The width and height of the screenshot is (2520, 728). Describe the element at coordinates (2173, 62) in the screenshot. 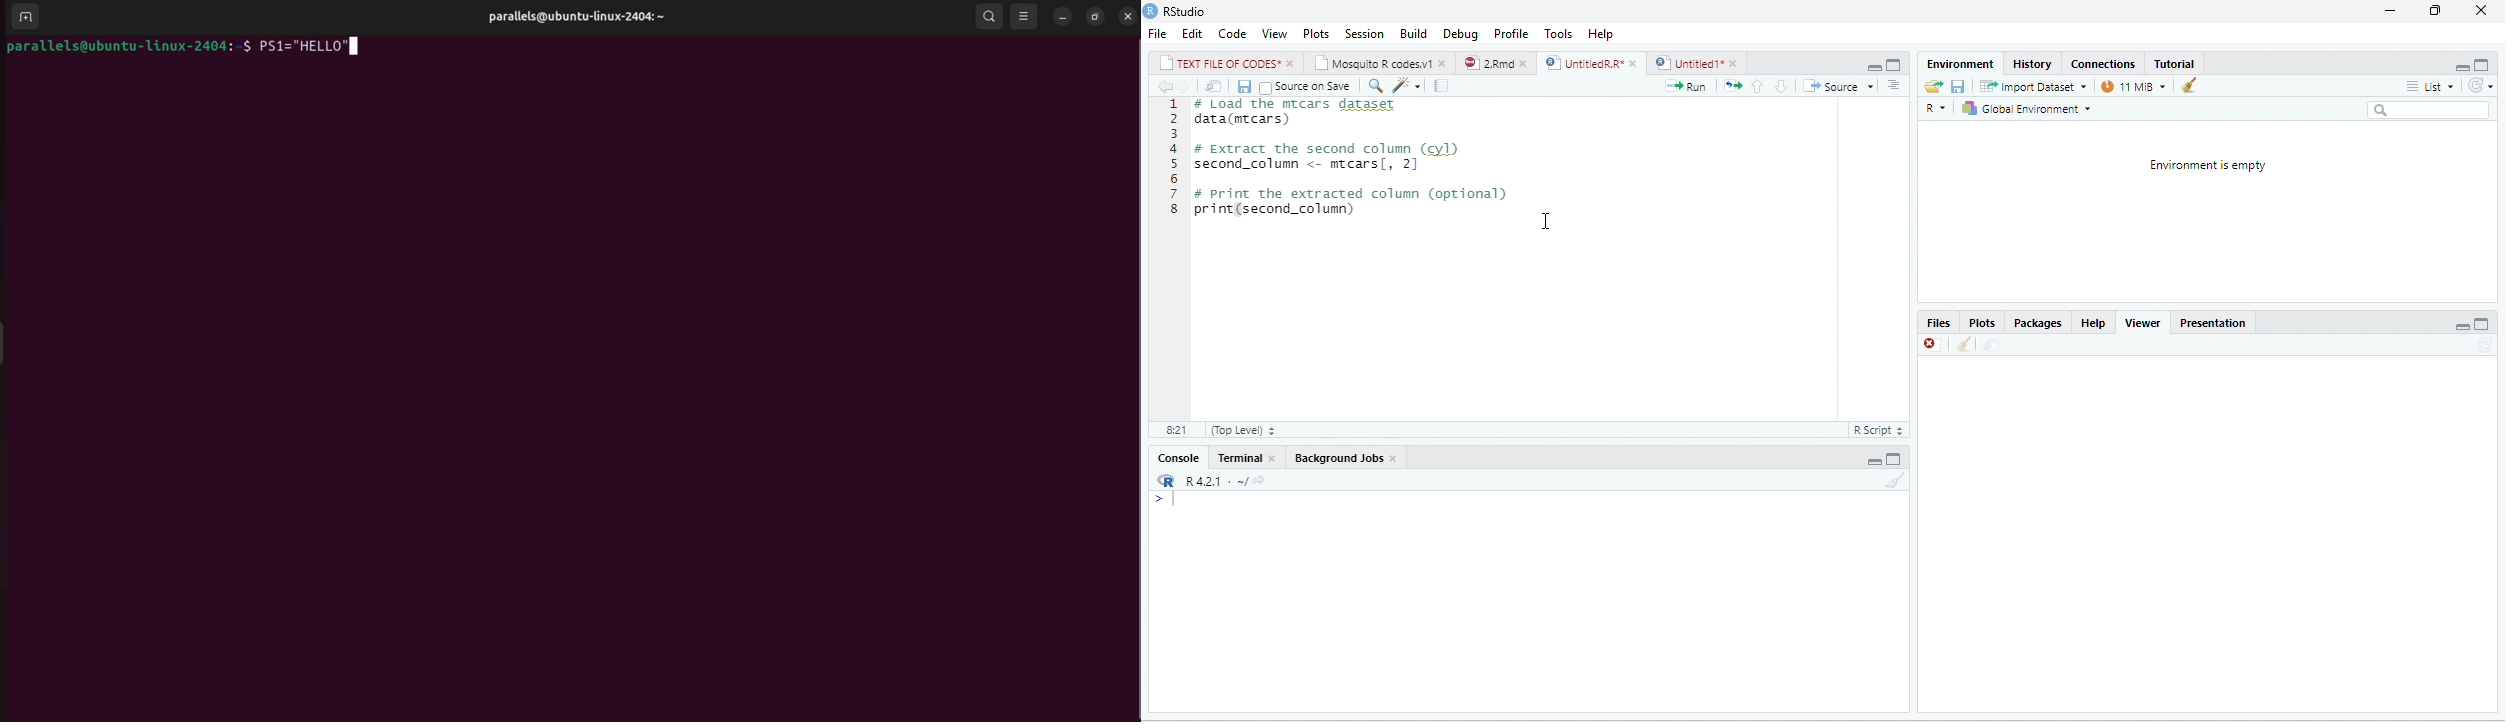

I see `Tutorial` at that location.